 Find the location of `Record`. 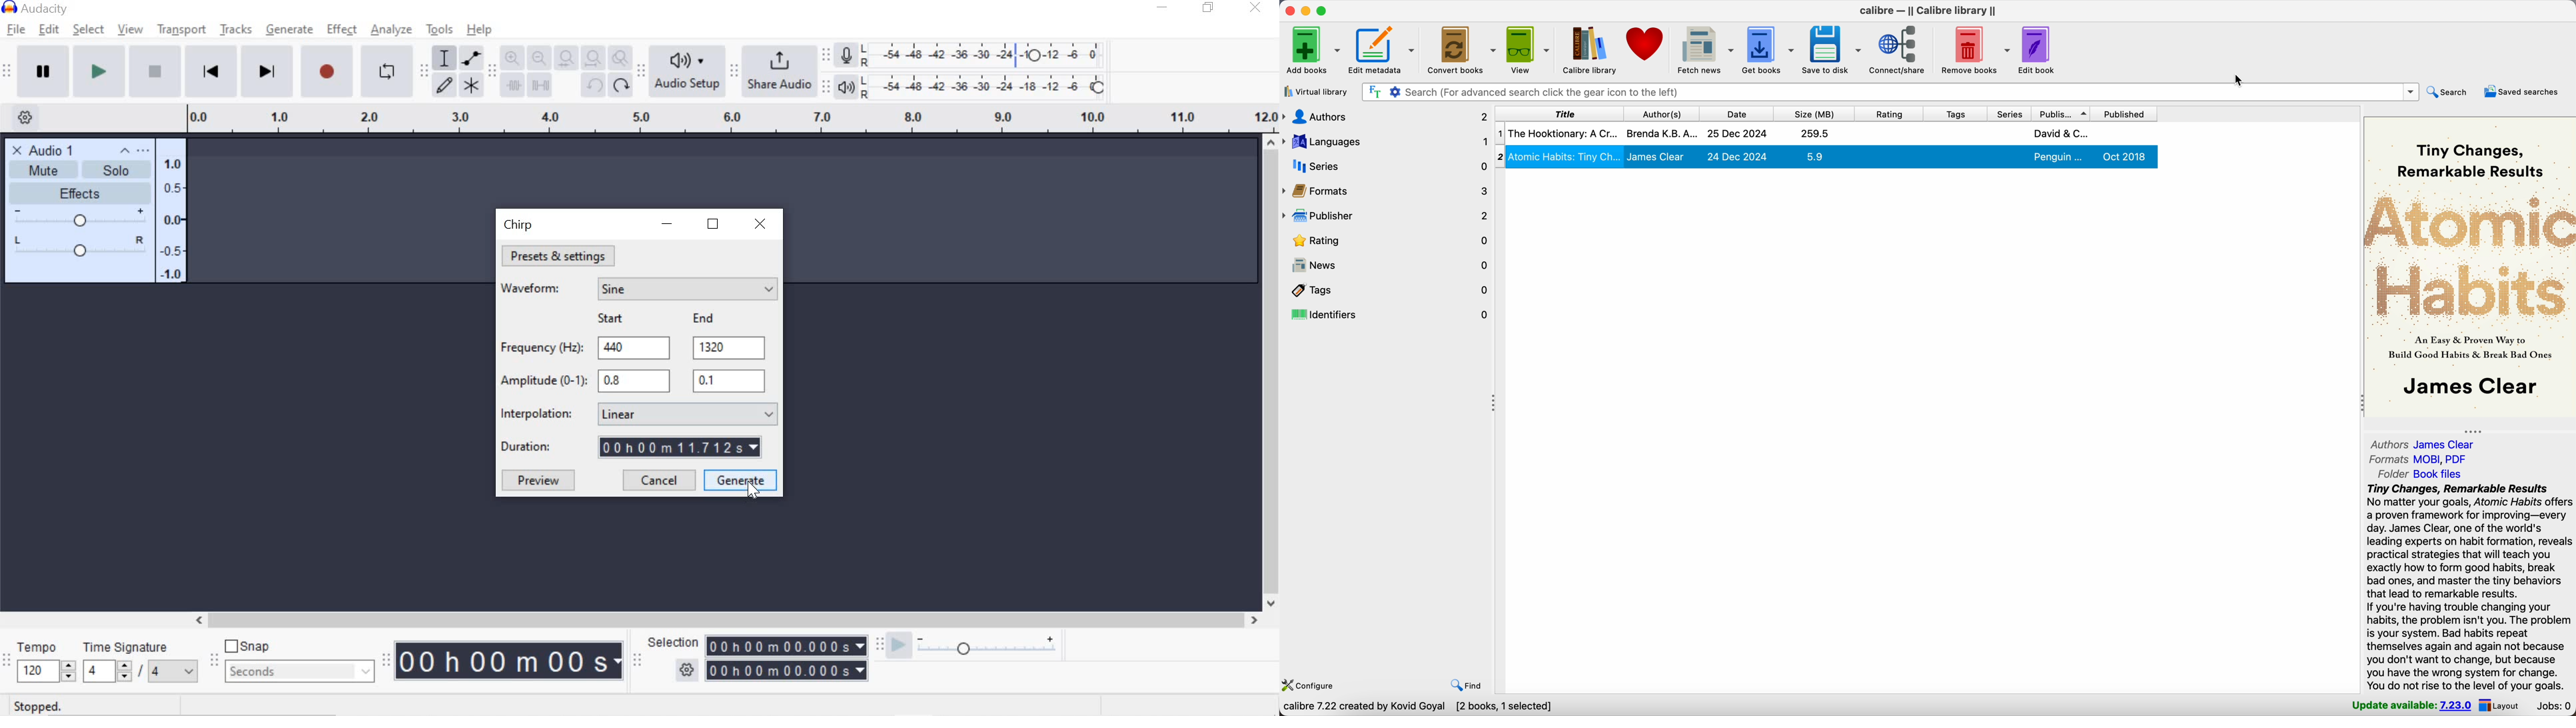

Record is located at coordinates (330, 71).